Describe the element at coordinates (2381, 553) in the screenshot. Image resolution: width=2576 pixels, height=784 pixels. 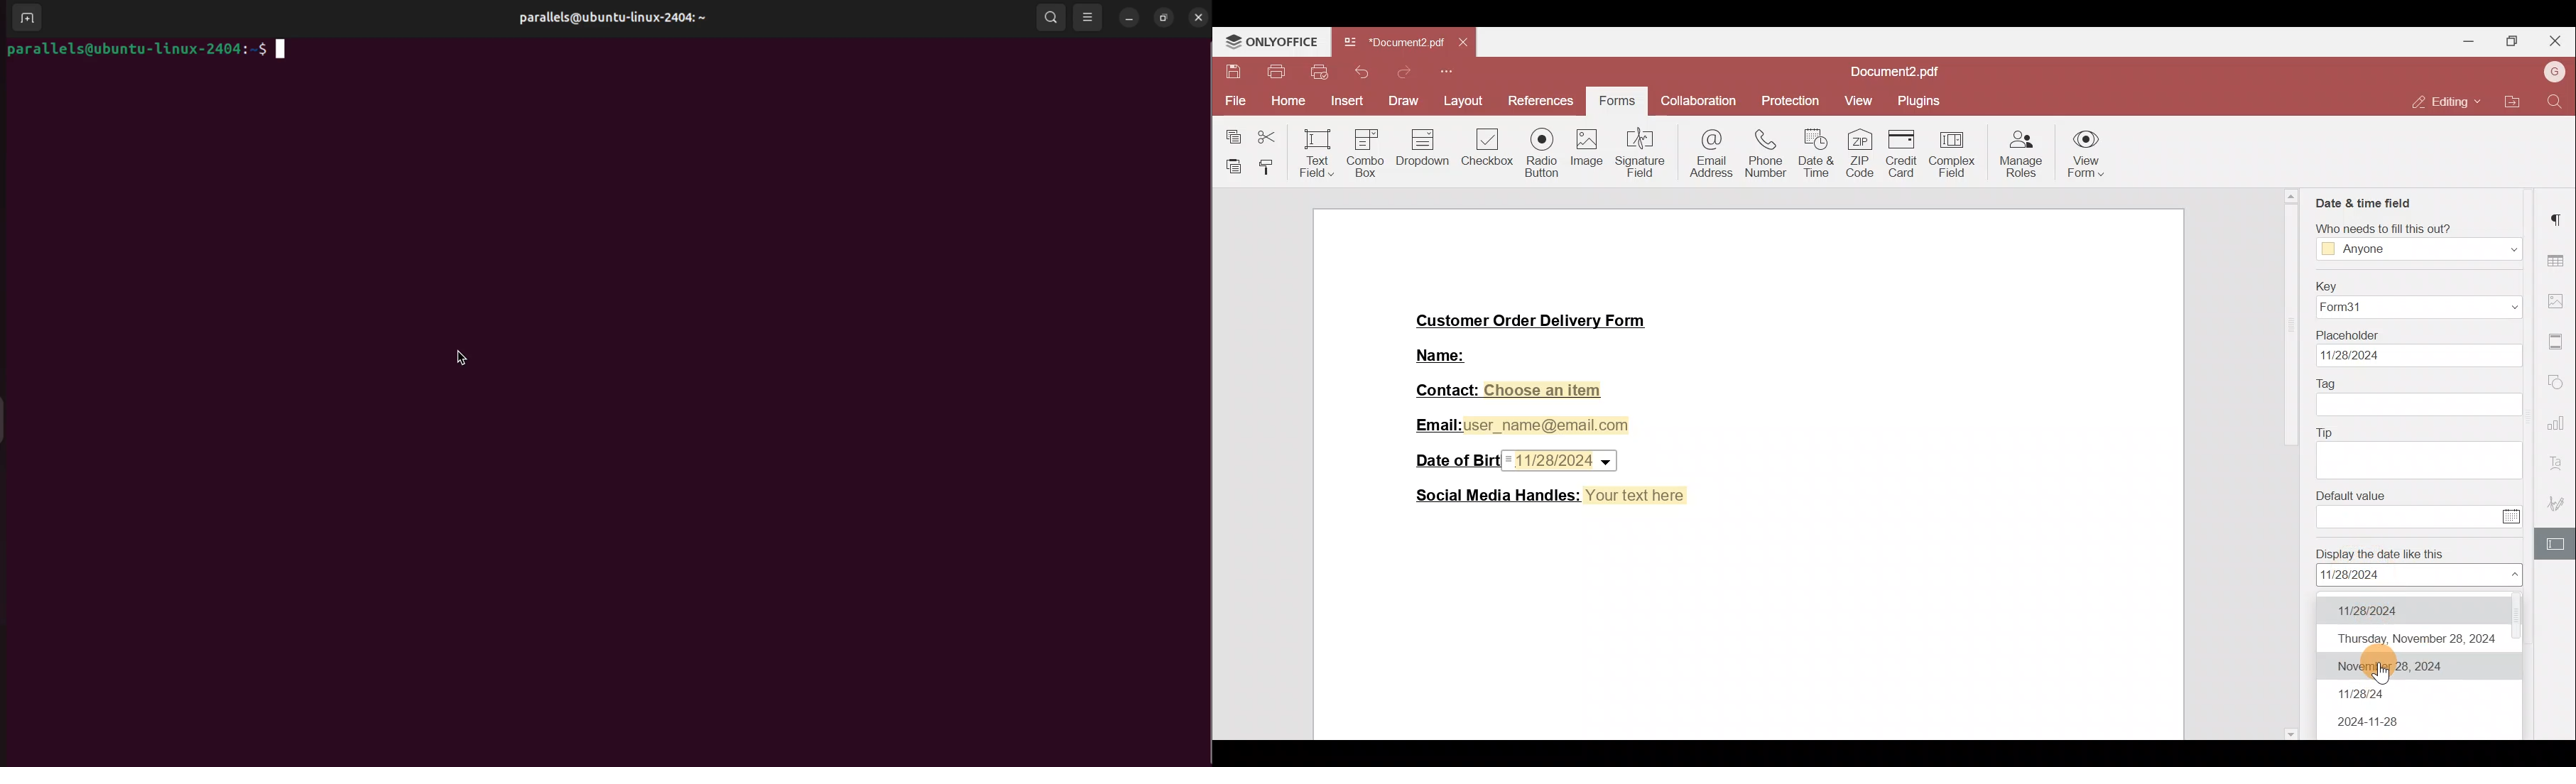
I see `Display the date like this` at that location.